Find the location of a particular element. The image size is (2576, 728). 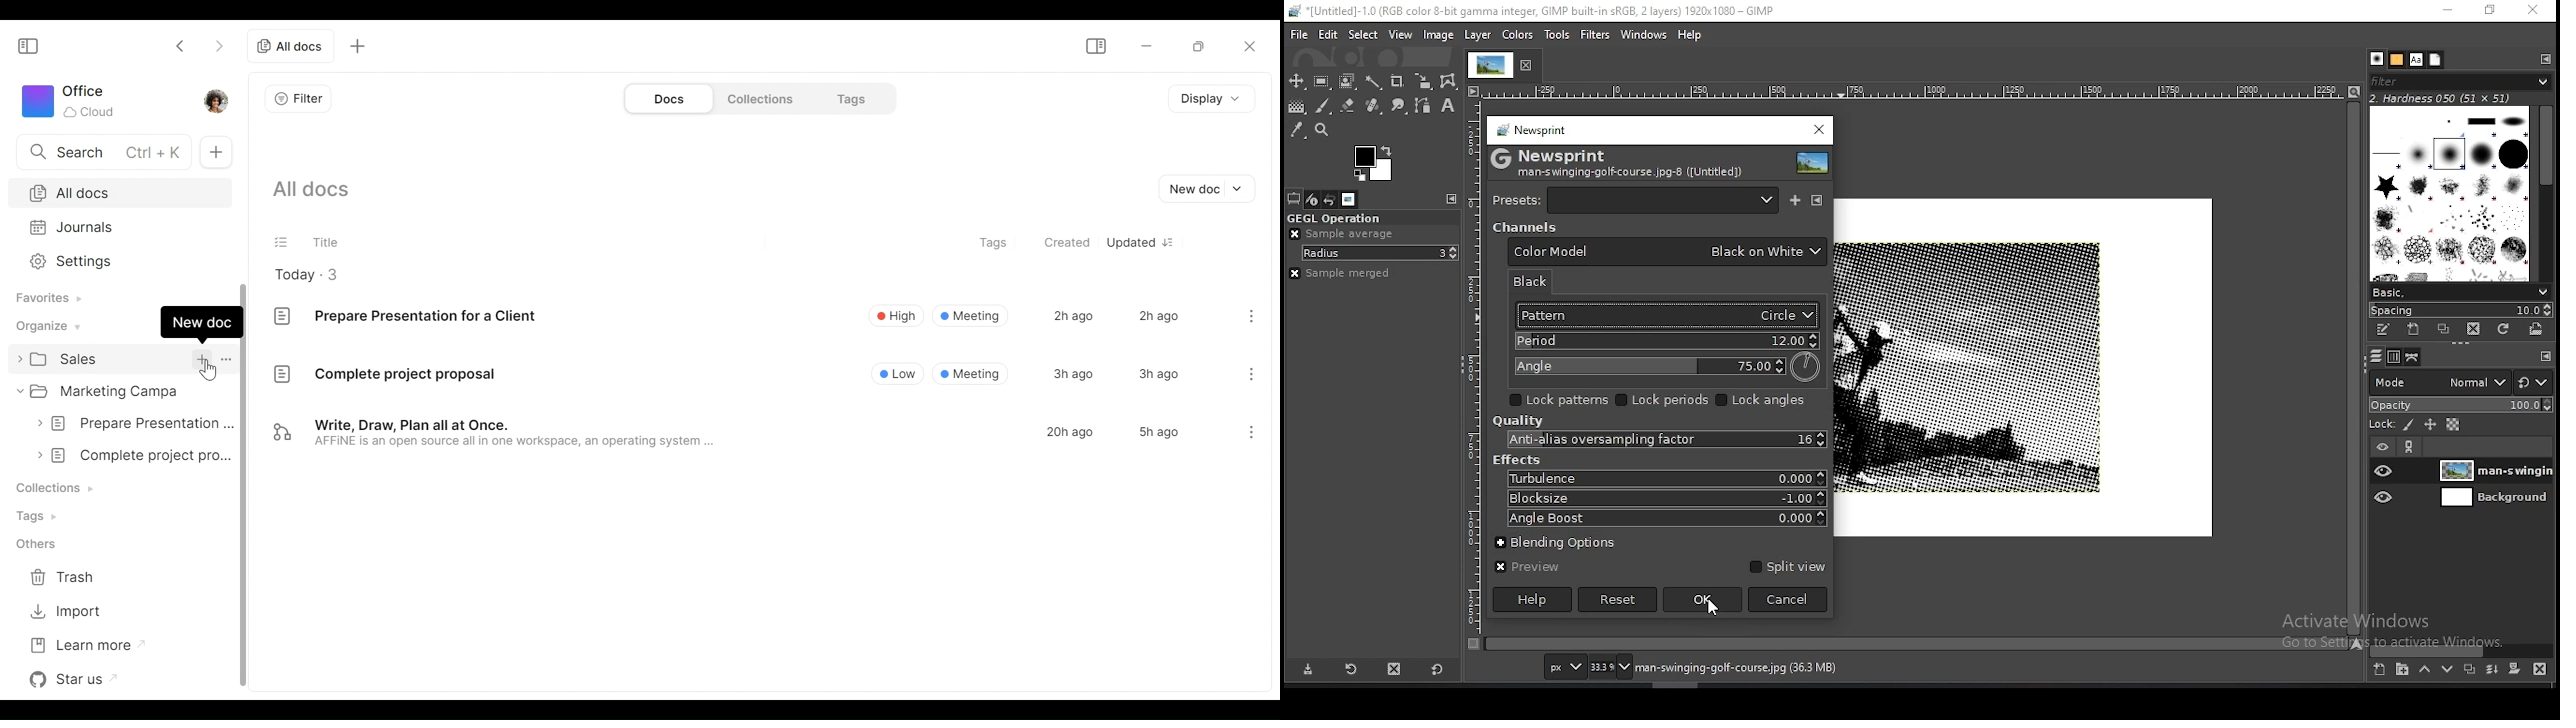

All Docs is located at coordinates (118, 193).